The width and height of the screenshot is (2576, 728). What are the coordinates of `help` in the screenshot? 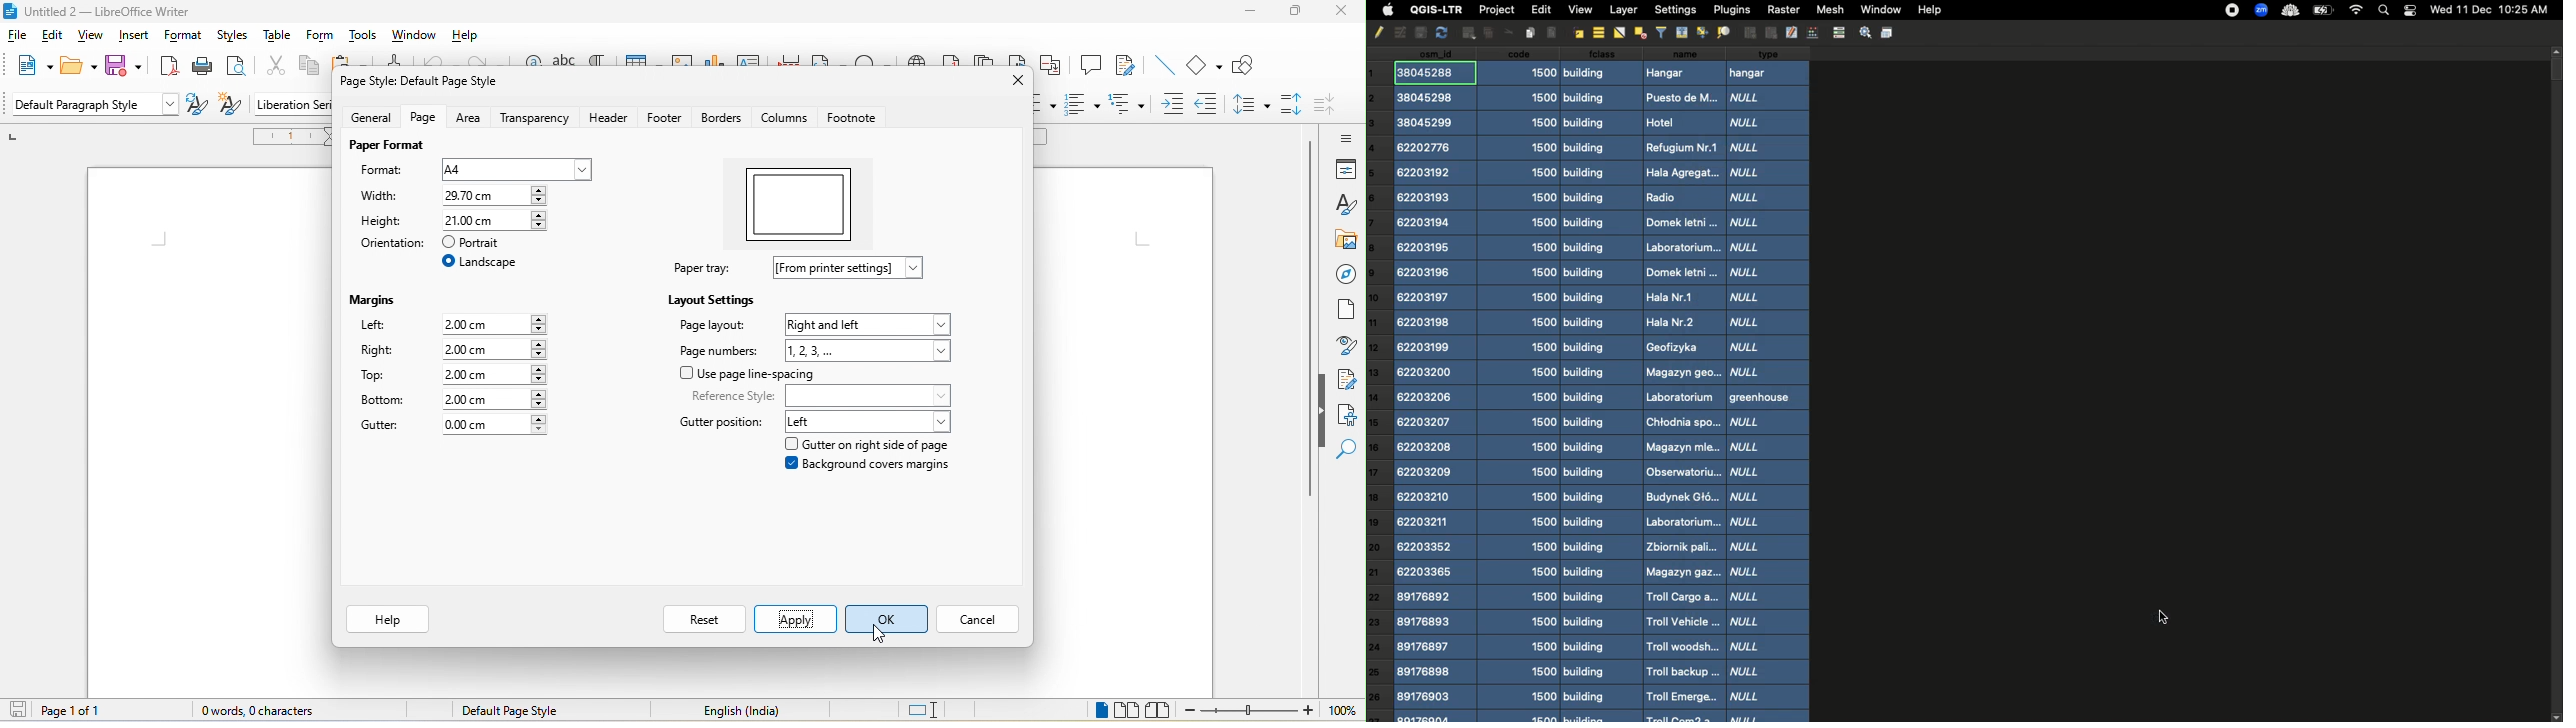 It's located at (388, 620).